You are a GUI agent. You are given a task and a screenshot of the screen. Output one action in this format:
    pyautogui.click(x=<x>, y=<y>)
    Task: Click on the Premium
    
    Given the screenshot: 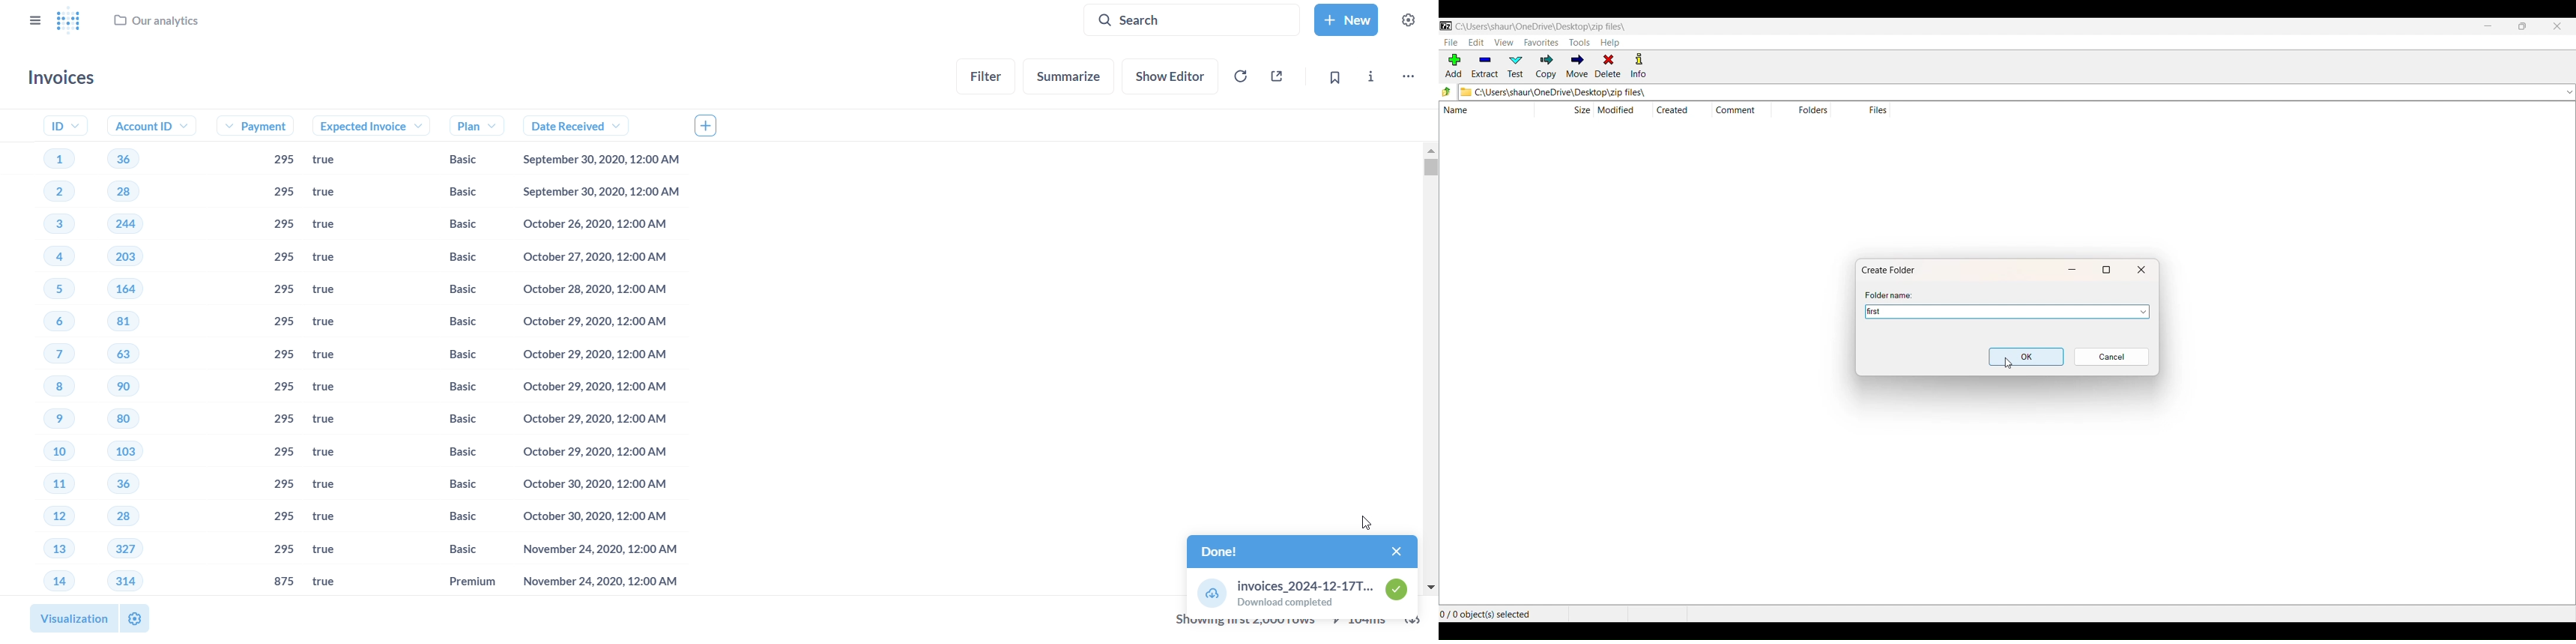 What is the action you would take?
    pyautogui.click(x=457, y=582)
    